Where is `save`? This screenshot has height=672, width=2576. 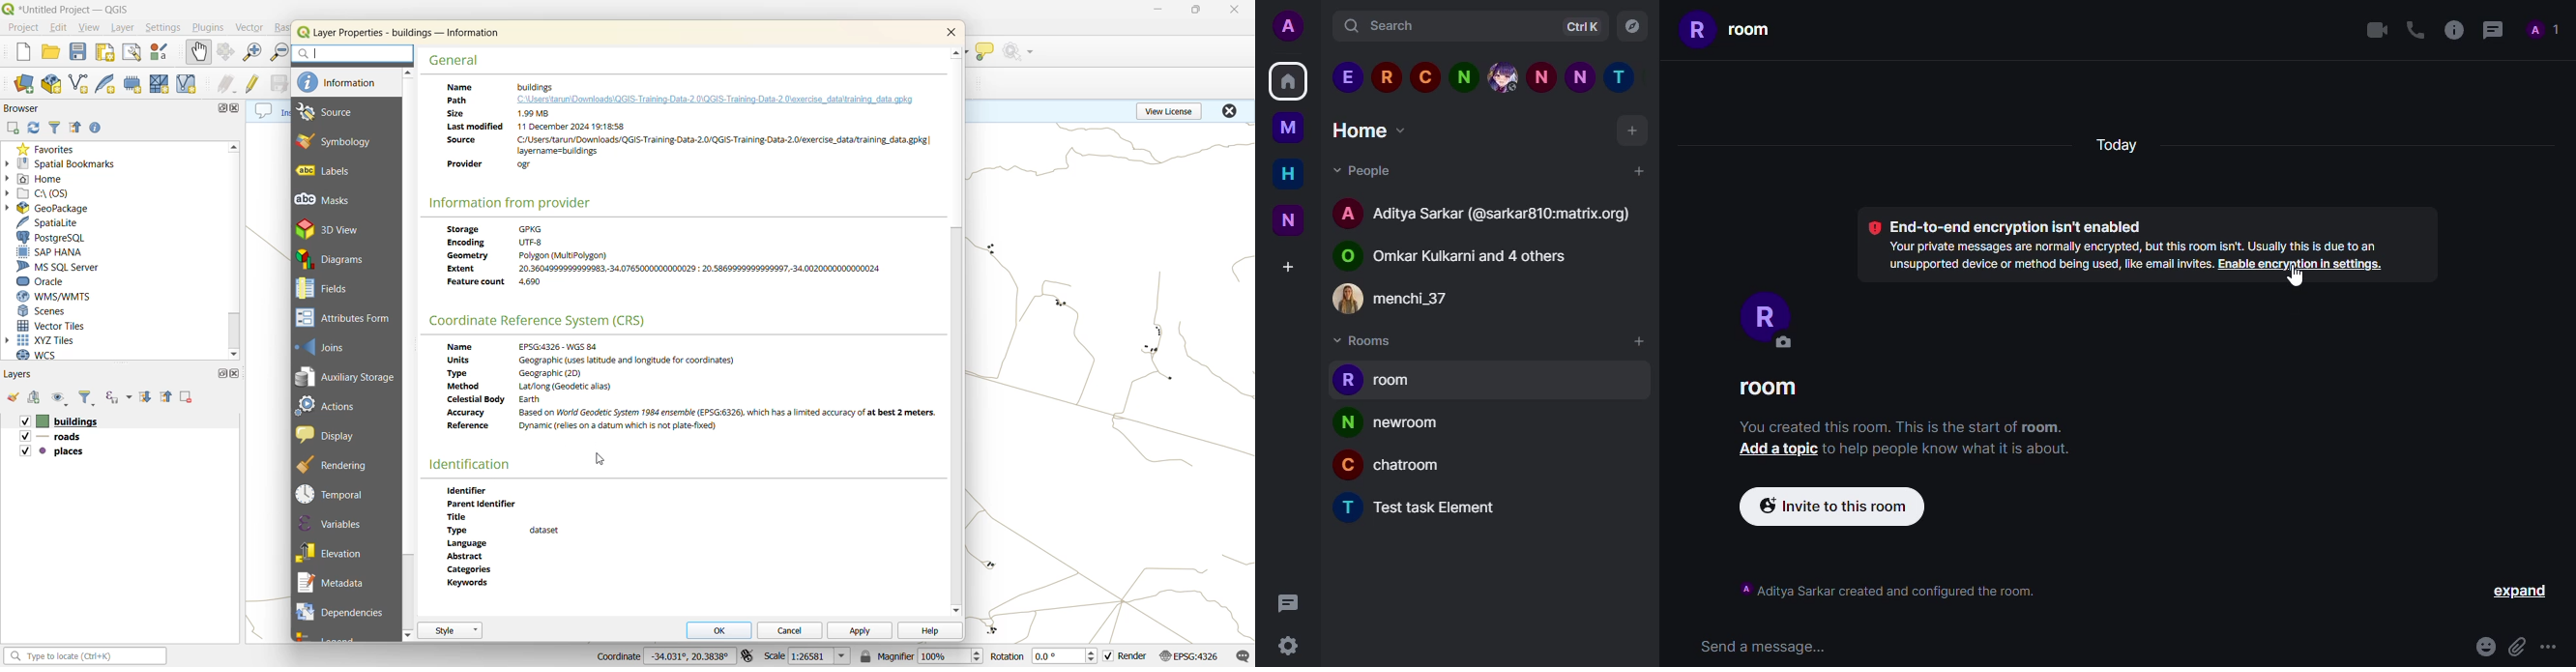
save is located at coordinates (82, 52).